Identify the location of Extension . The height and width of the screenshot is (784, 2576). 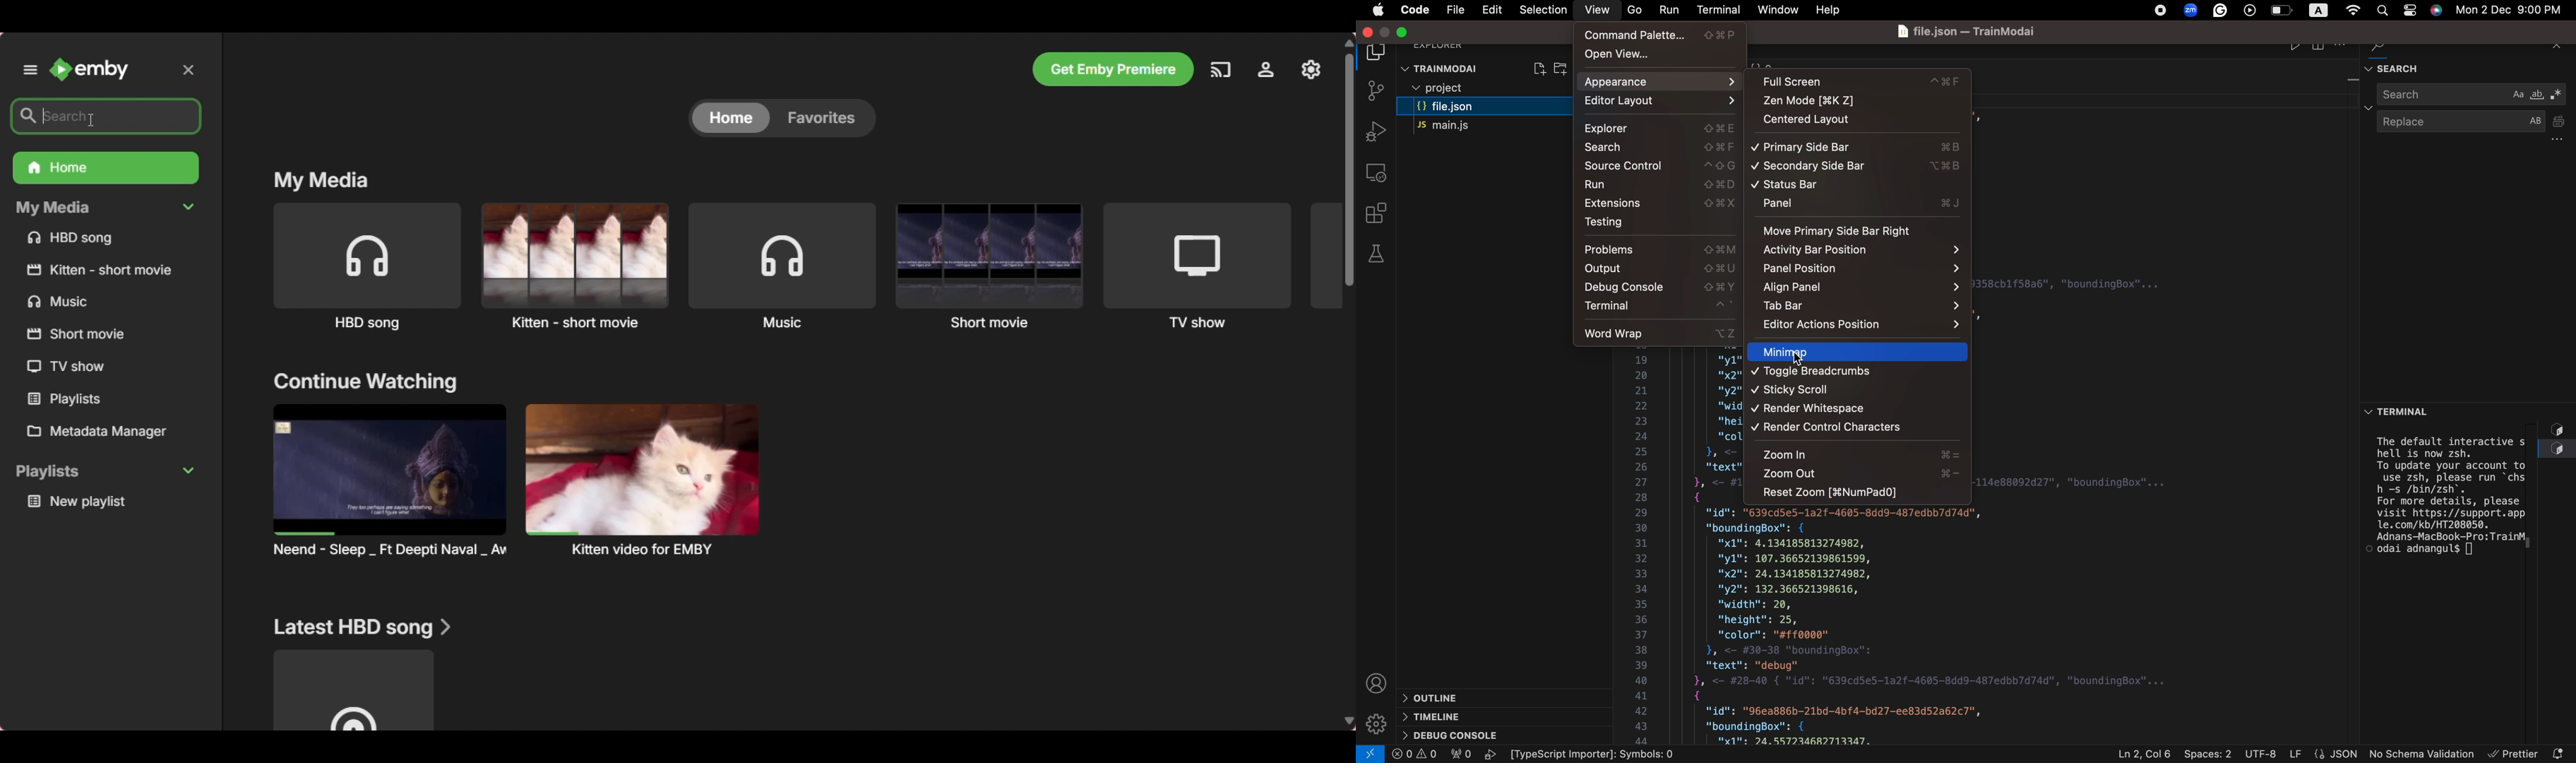
(1661, 204).